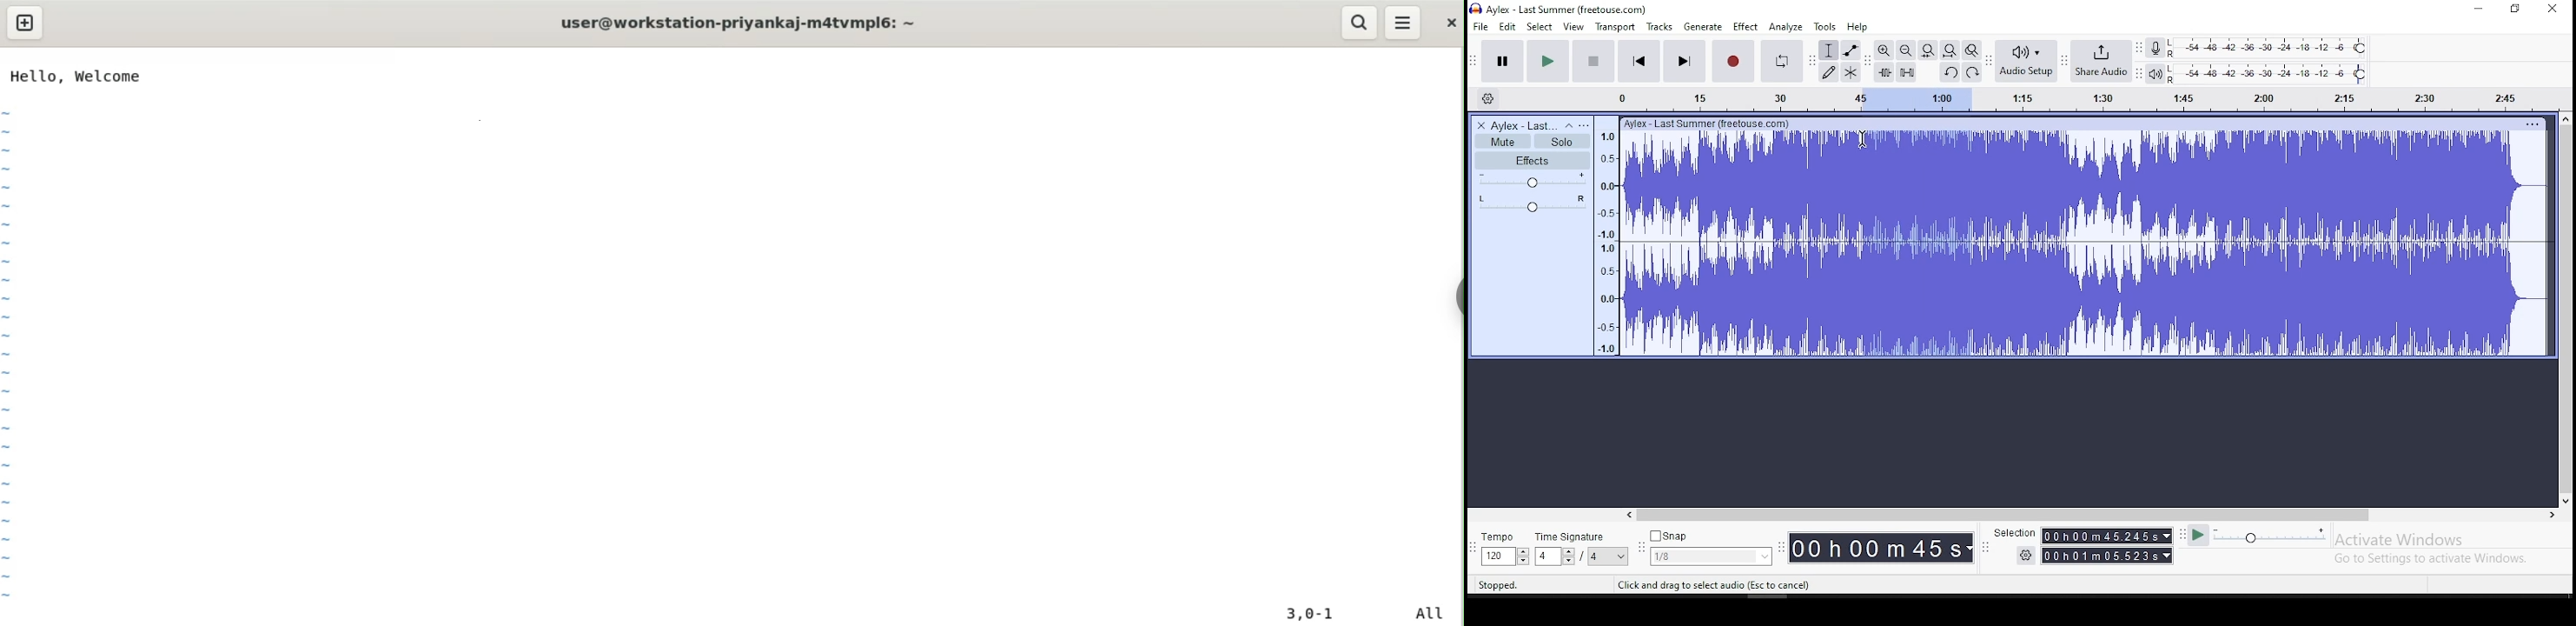  What do you see at coordinates (1531, 161) in the screenshot?
I see `effects` at bounding box center [1531, 161].